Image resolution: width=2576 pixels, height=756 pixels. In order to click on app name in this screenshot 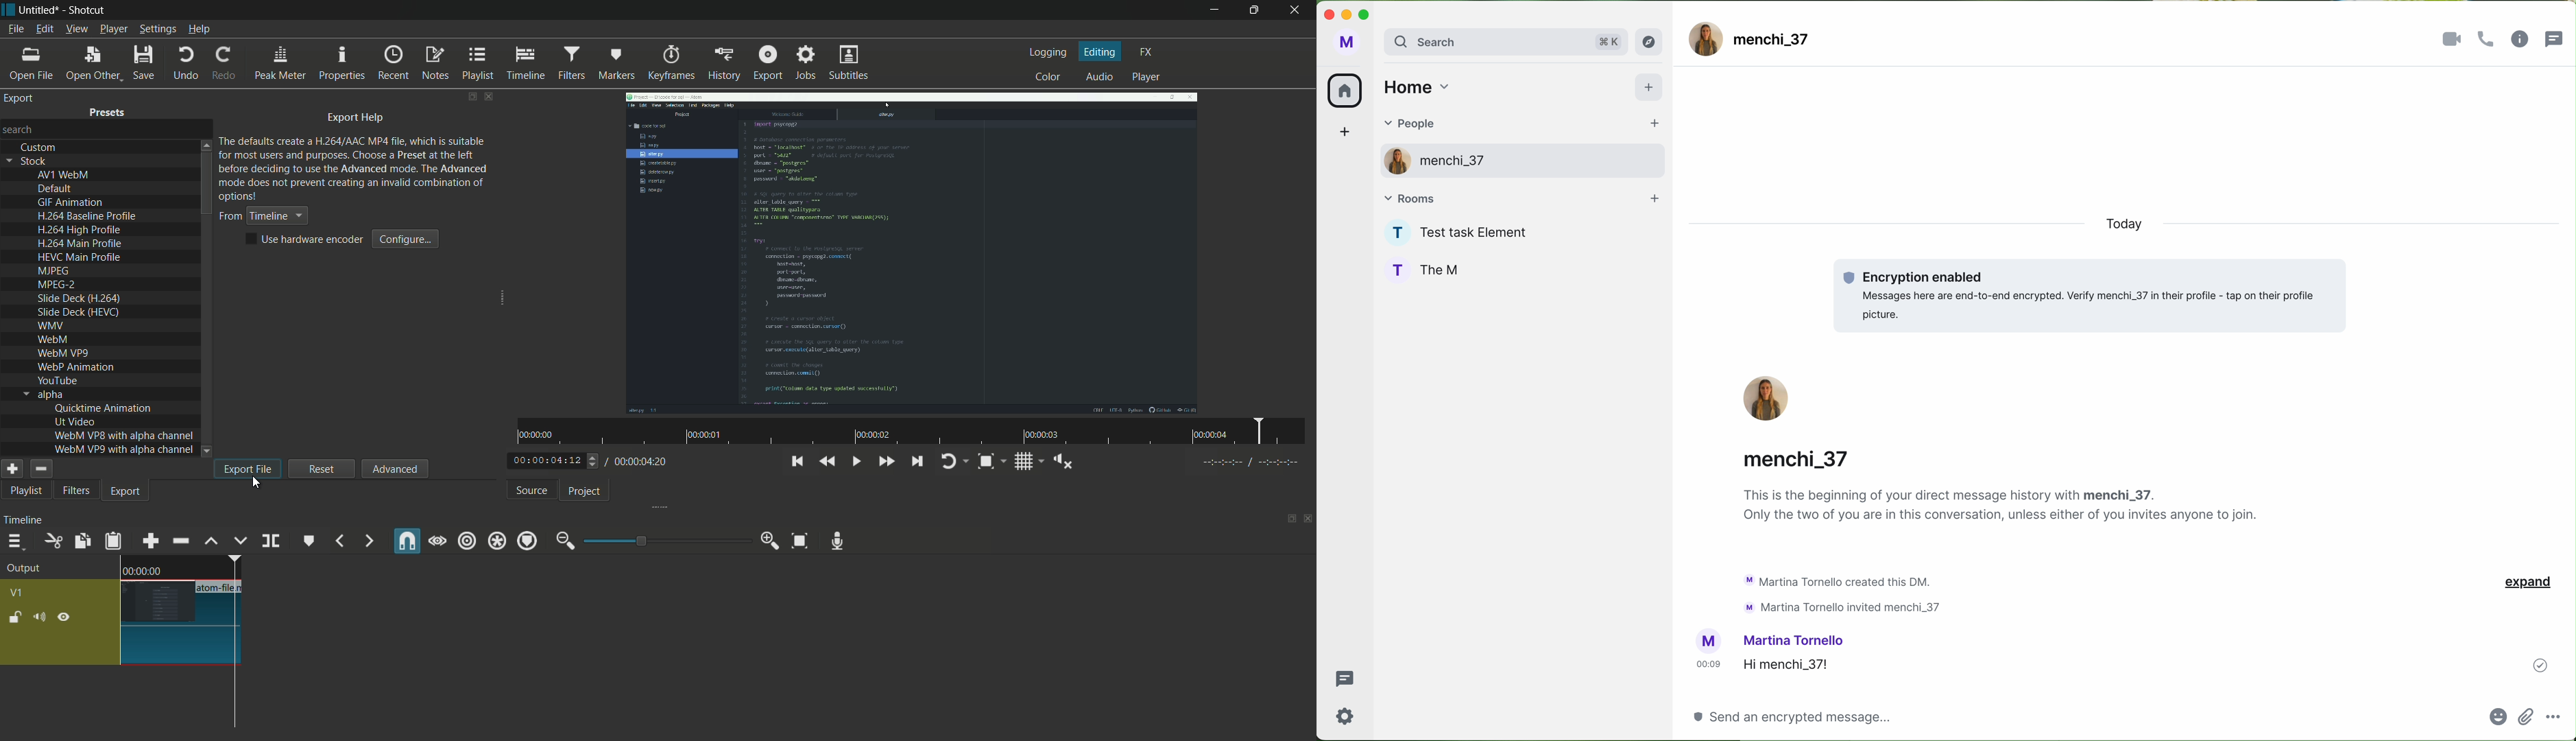, I will do `click(85, 10)`.